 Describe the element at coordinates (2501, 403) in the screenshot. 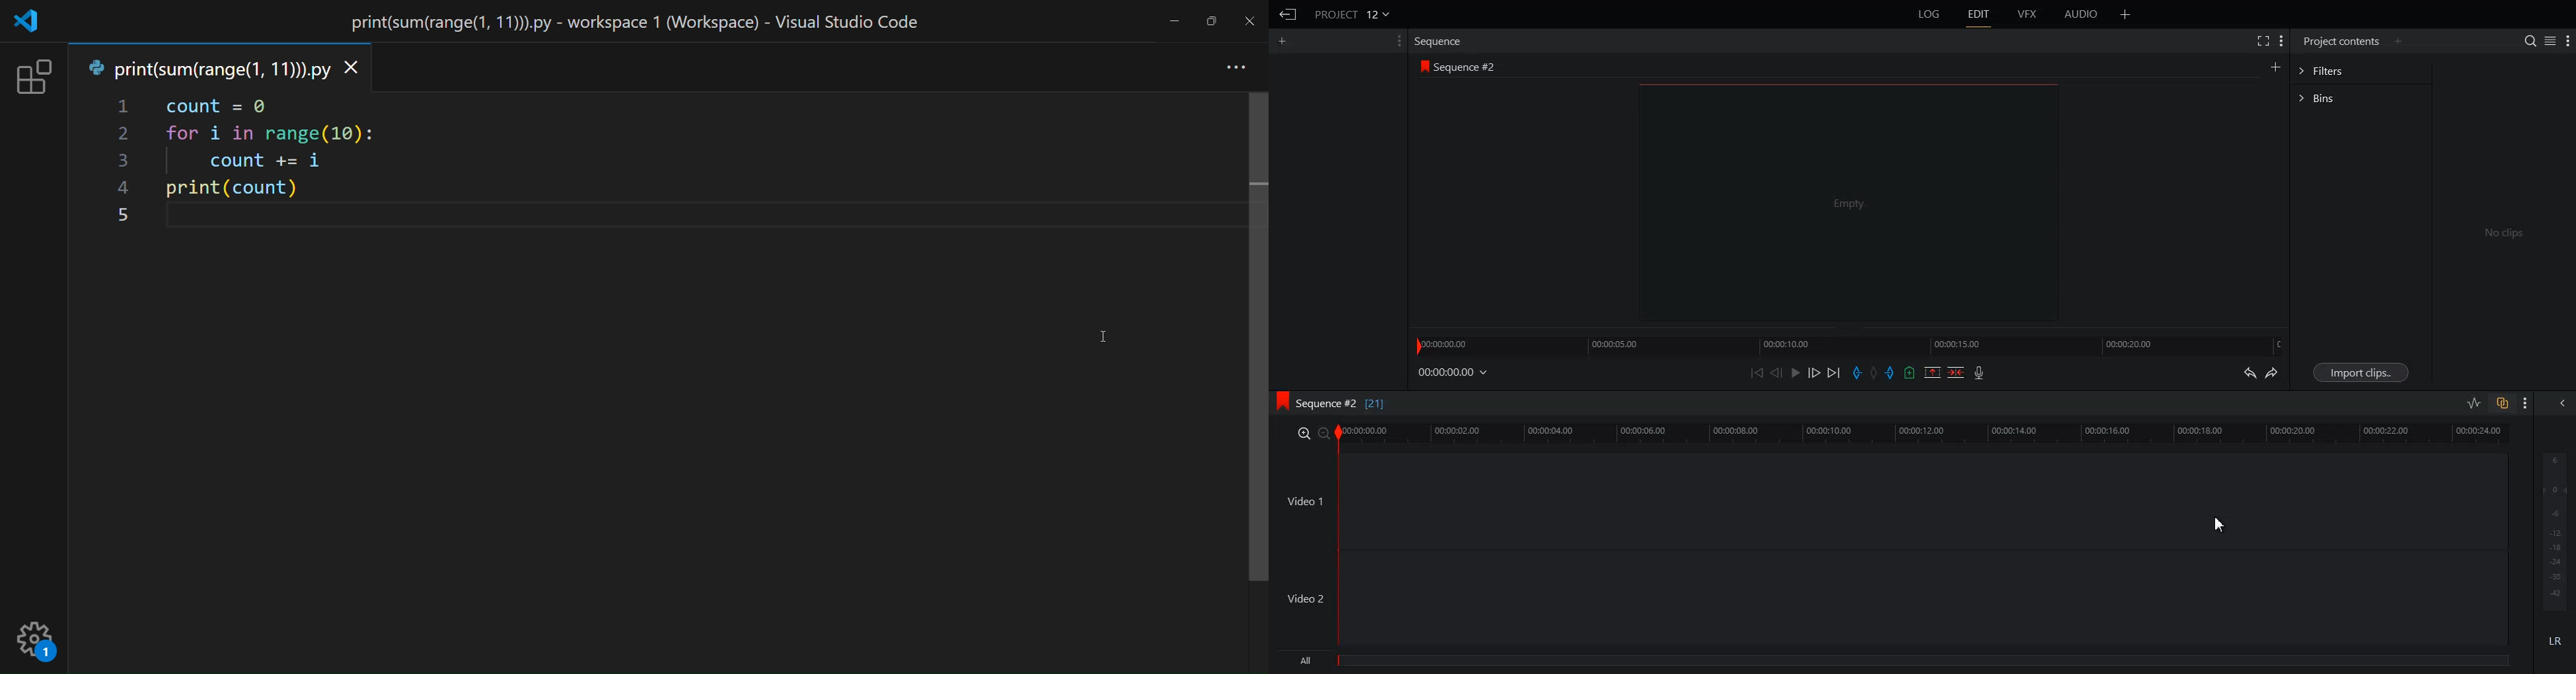

I see `Toggle Auto track Sync` at that location.